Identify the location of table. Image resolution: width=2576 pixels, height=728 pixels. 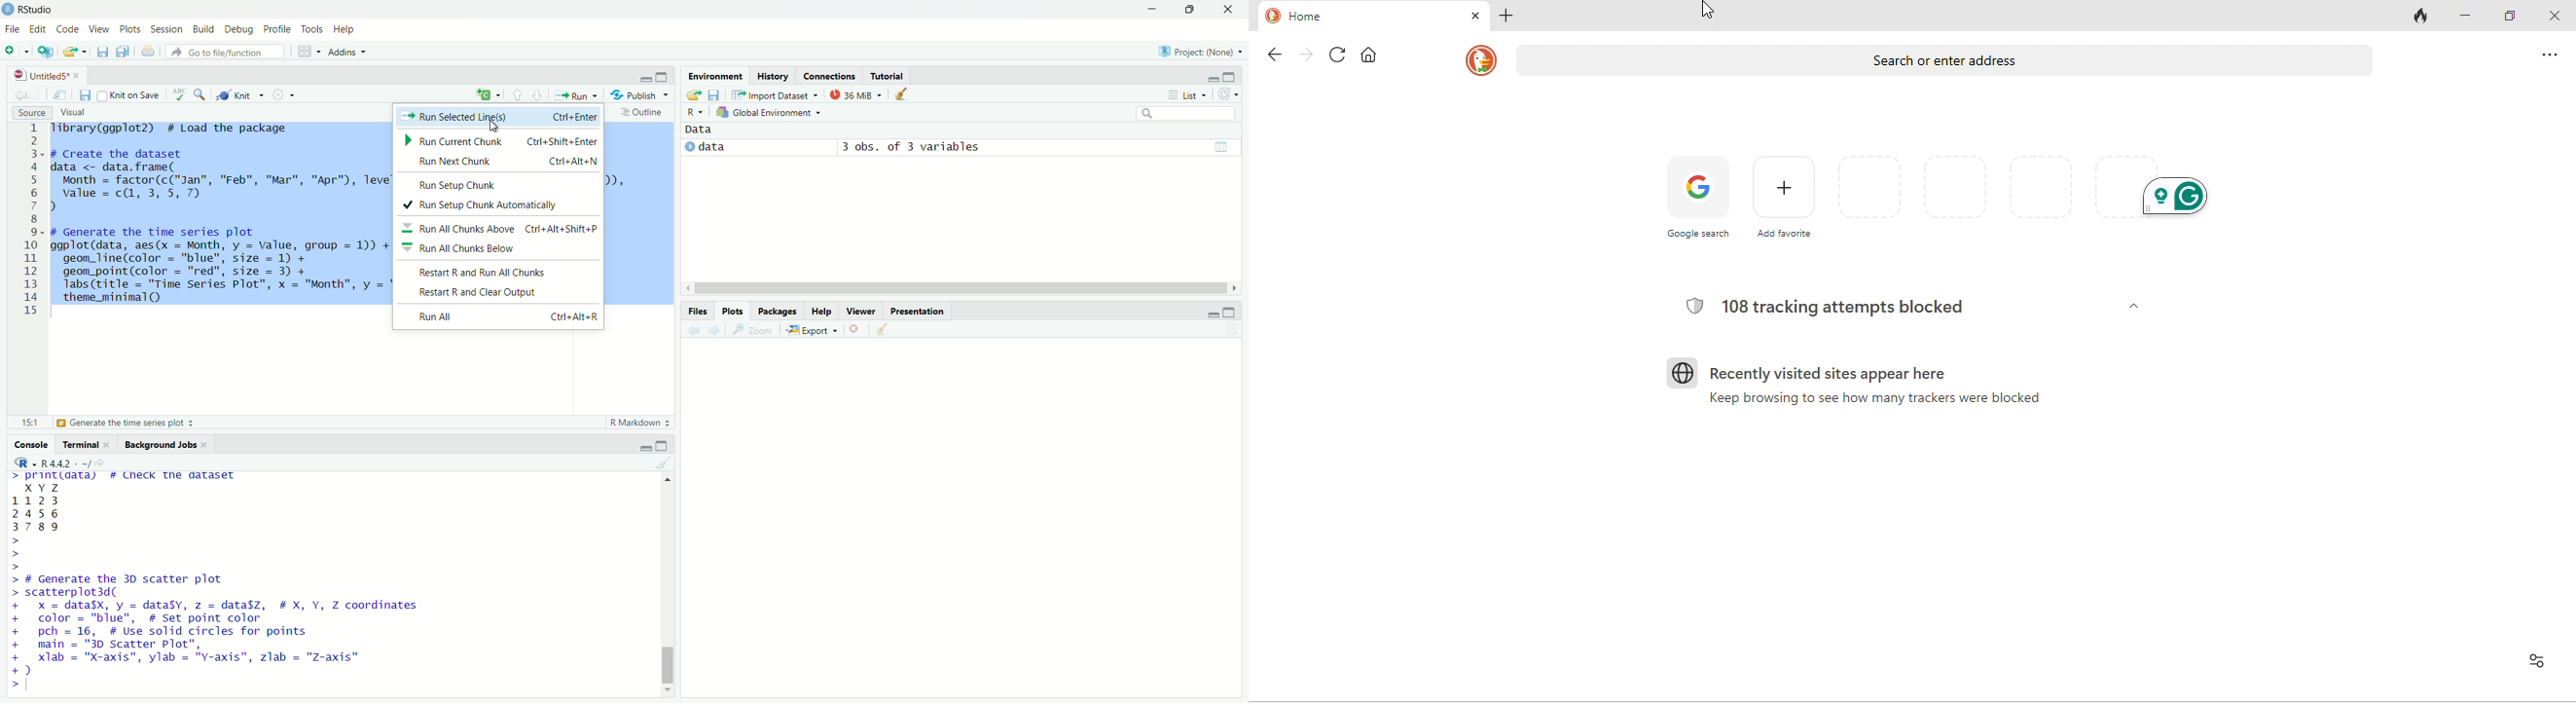
(1221, 146).